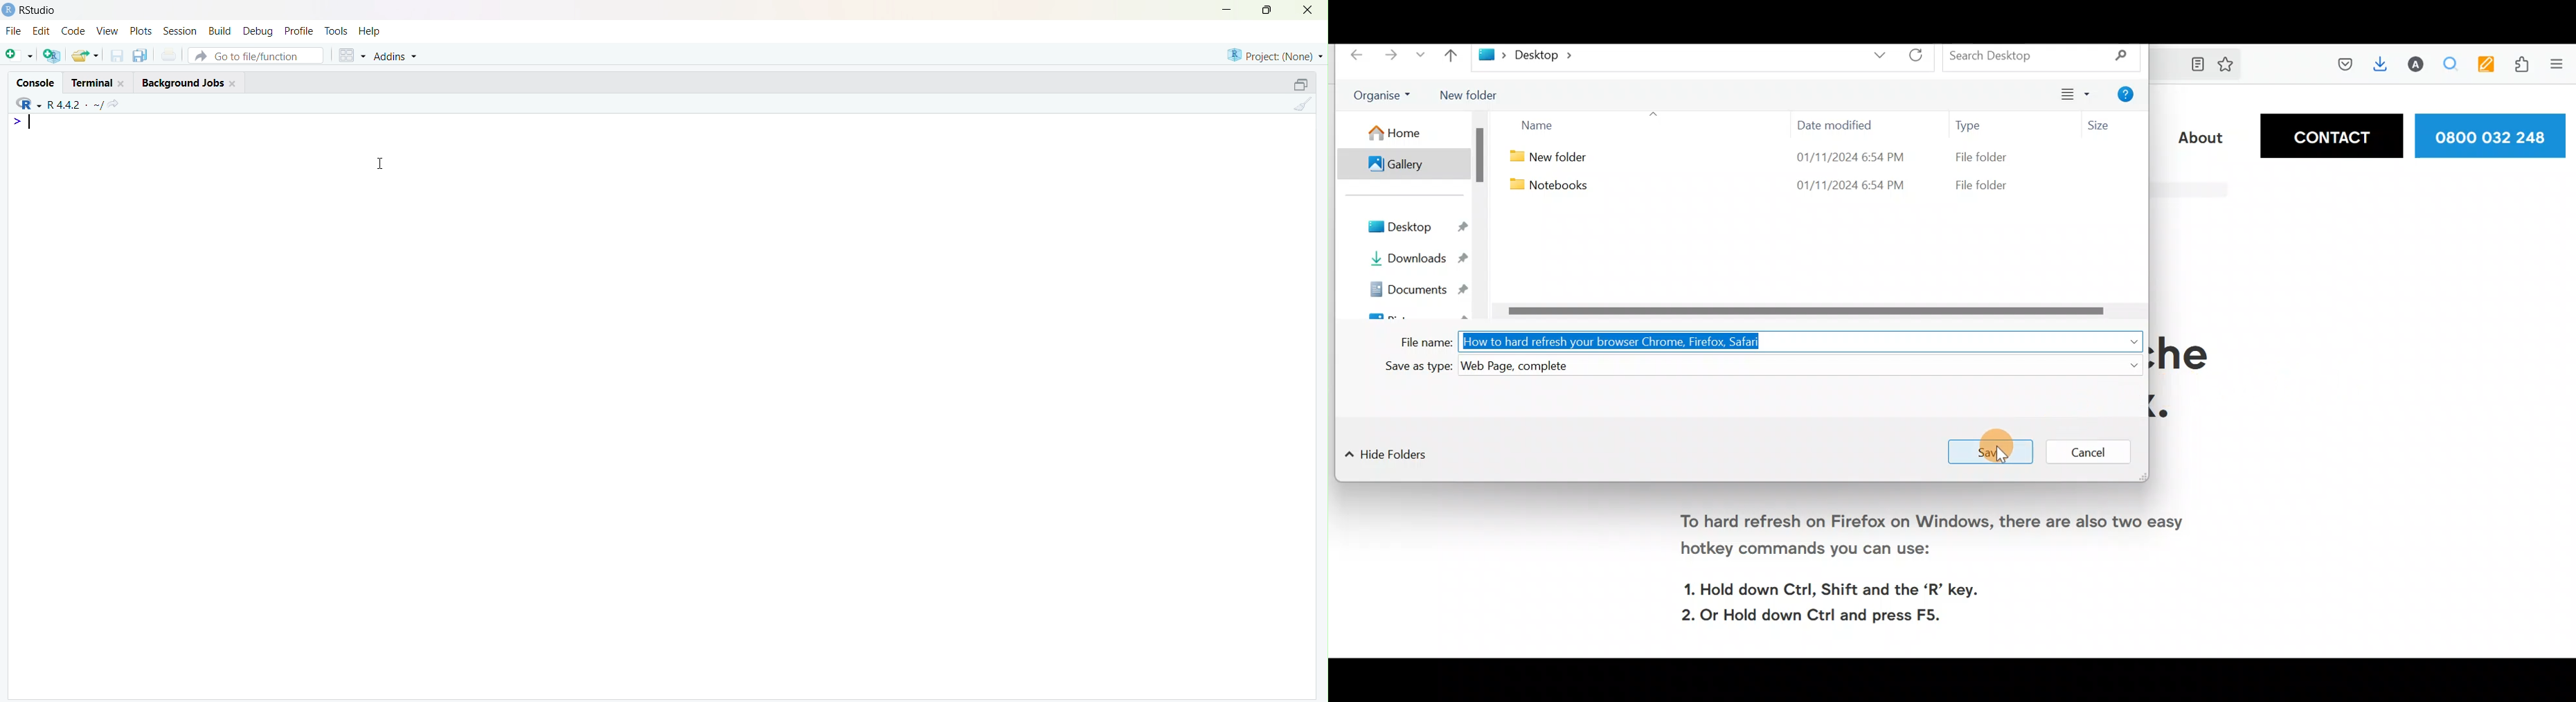  What do you see at coordinates (1416, 369) in the screenshot?
I see `Save as type` at bounding box center [1416, 369].